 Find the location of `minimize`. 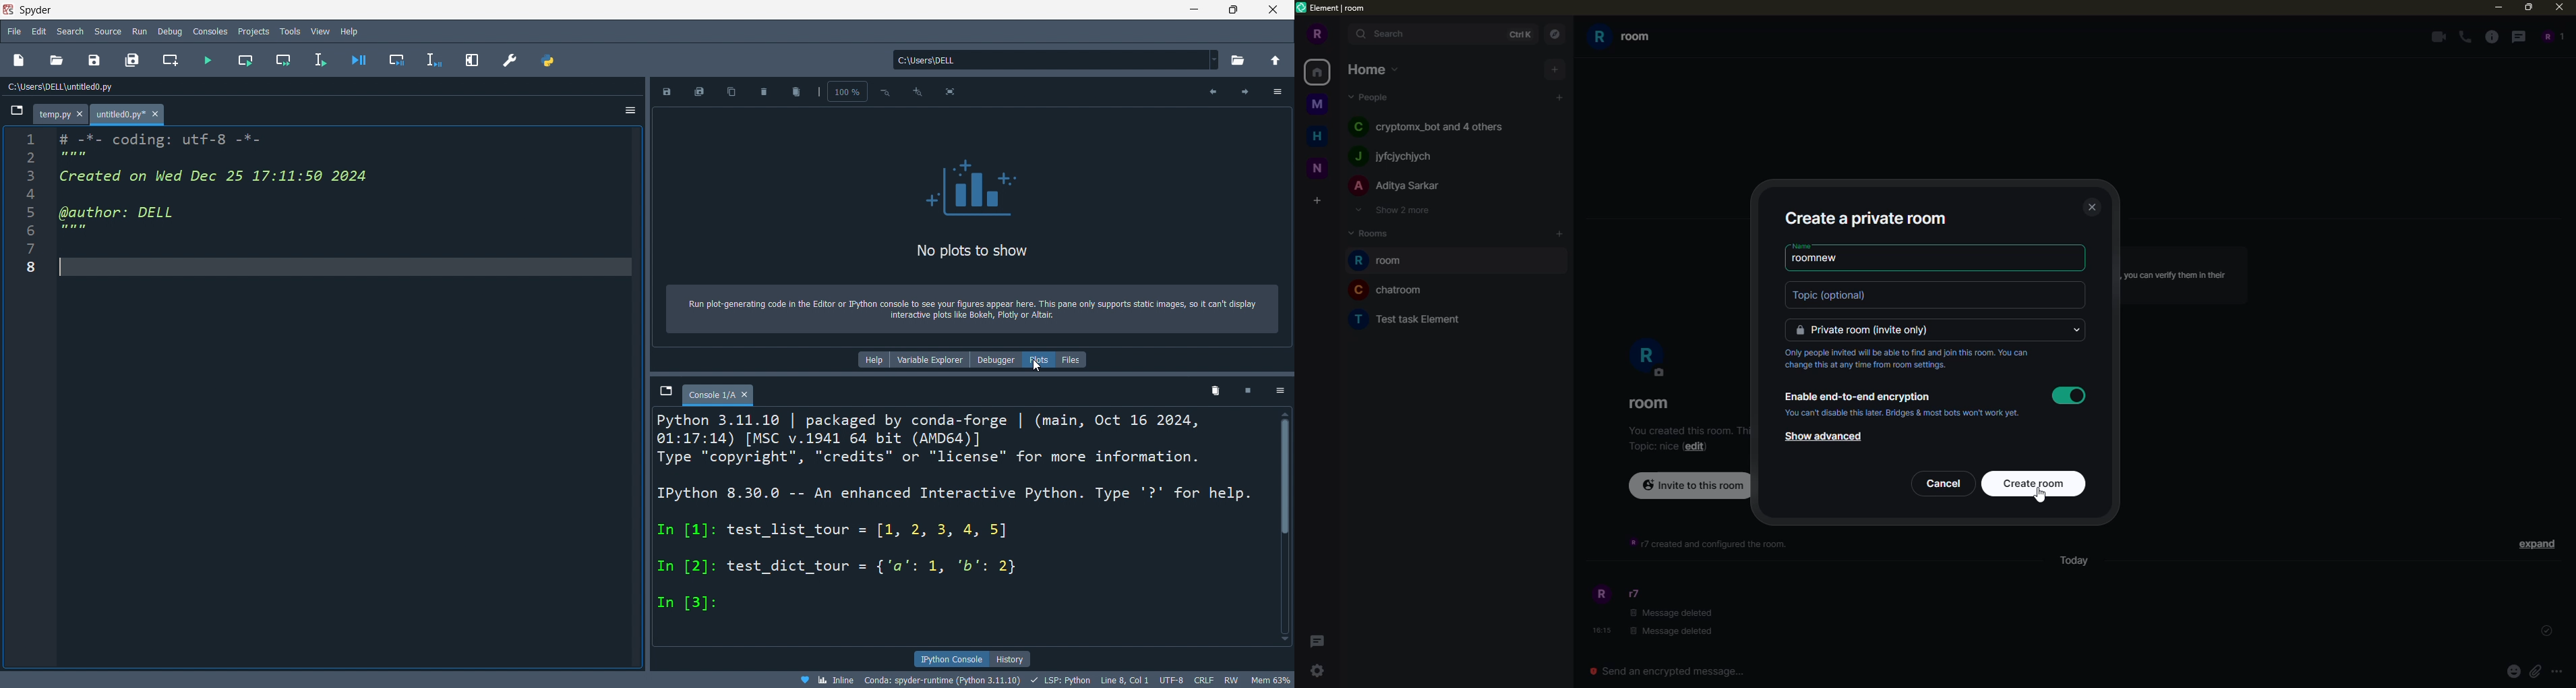

minimize is located at coordinates (1197, 10).